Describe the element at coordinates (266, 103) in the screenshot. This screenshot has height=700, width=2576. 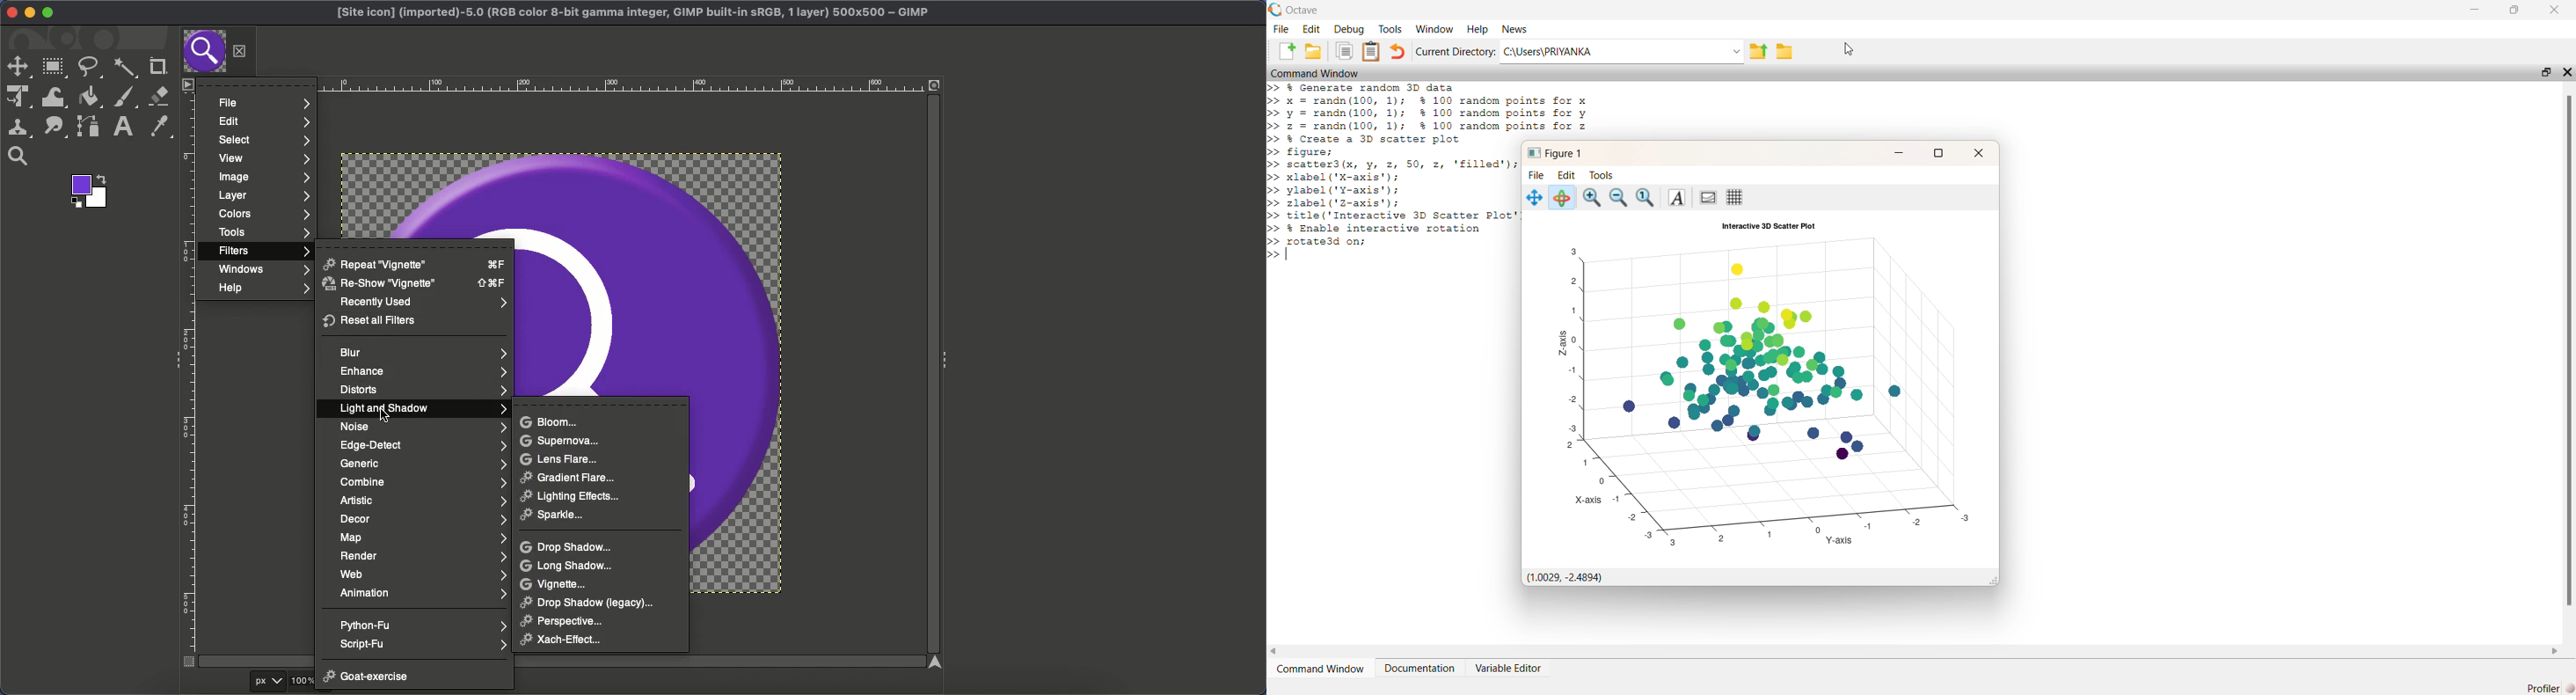
I see `File` at that location.